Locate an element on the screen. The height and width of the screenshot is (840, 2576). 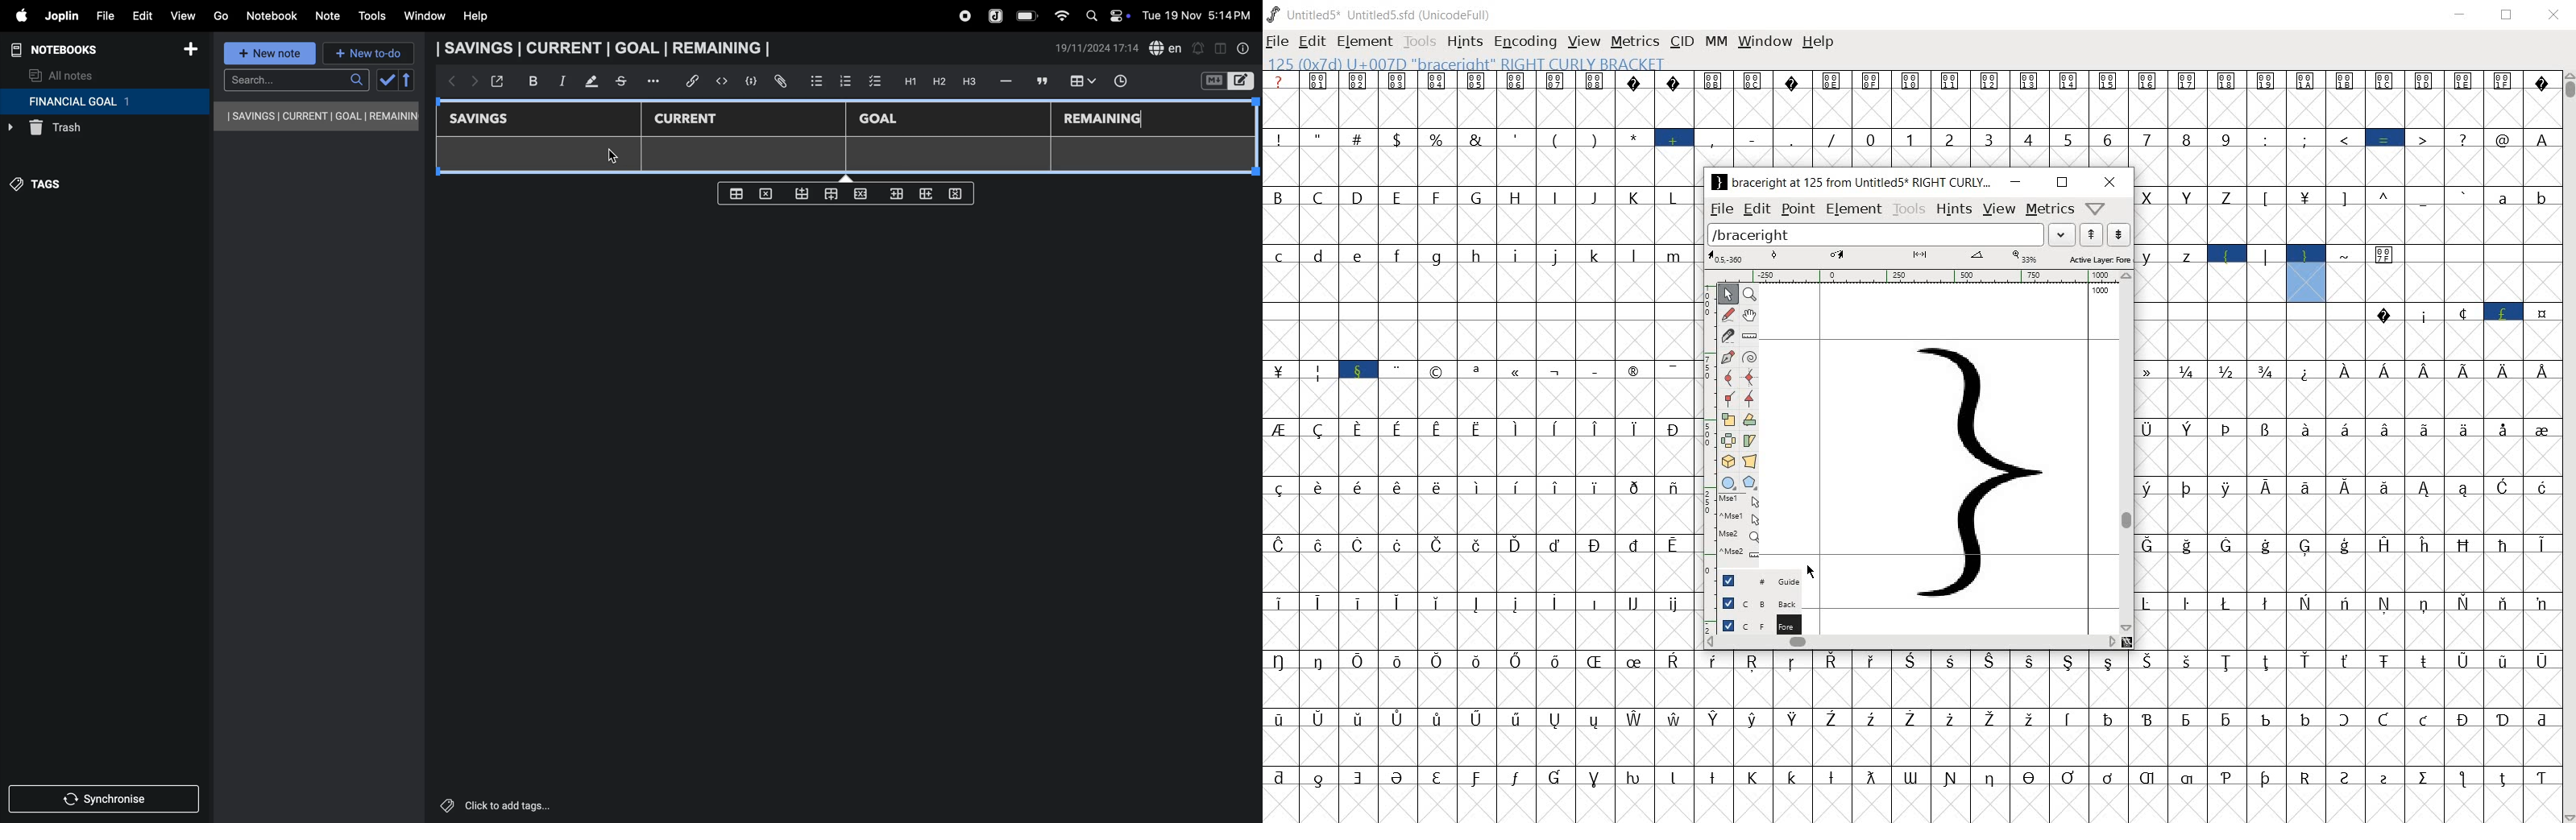
battery is located at coordinates (1028, 16).